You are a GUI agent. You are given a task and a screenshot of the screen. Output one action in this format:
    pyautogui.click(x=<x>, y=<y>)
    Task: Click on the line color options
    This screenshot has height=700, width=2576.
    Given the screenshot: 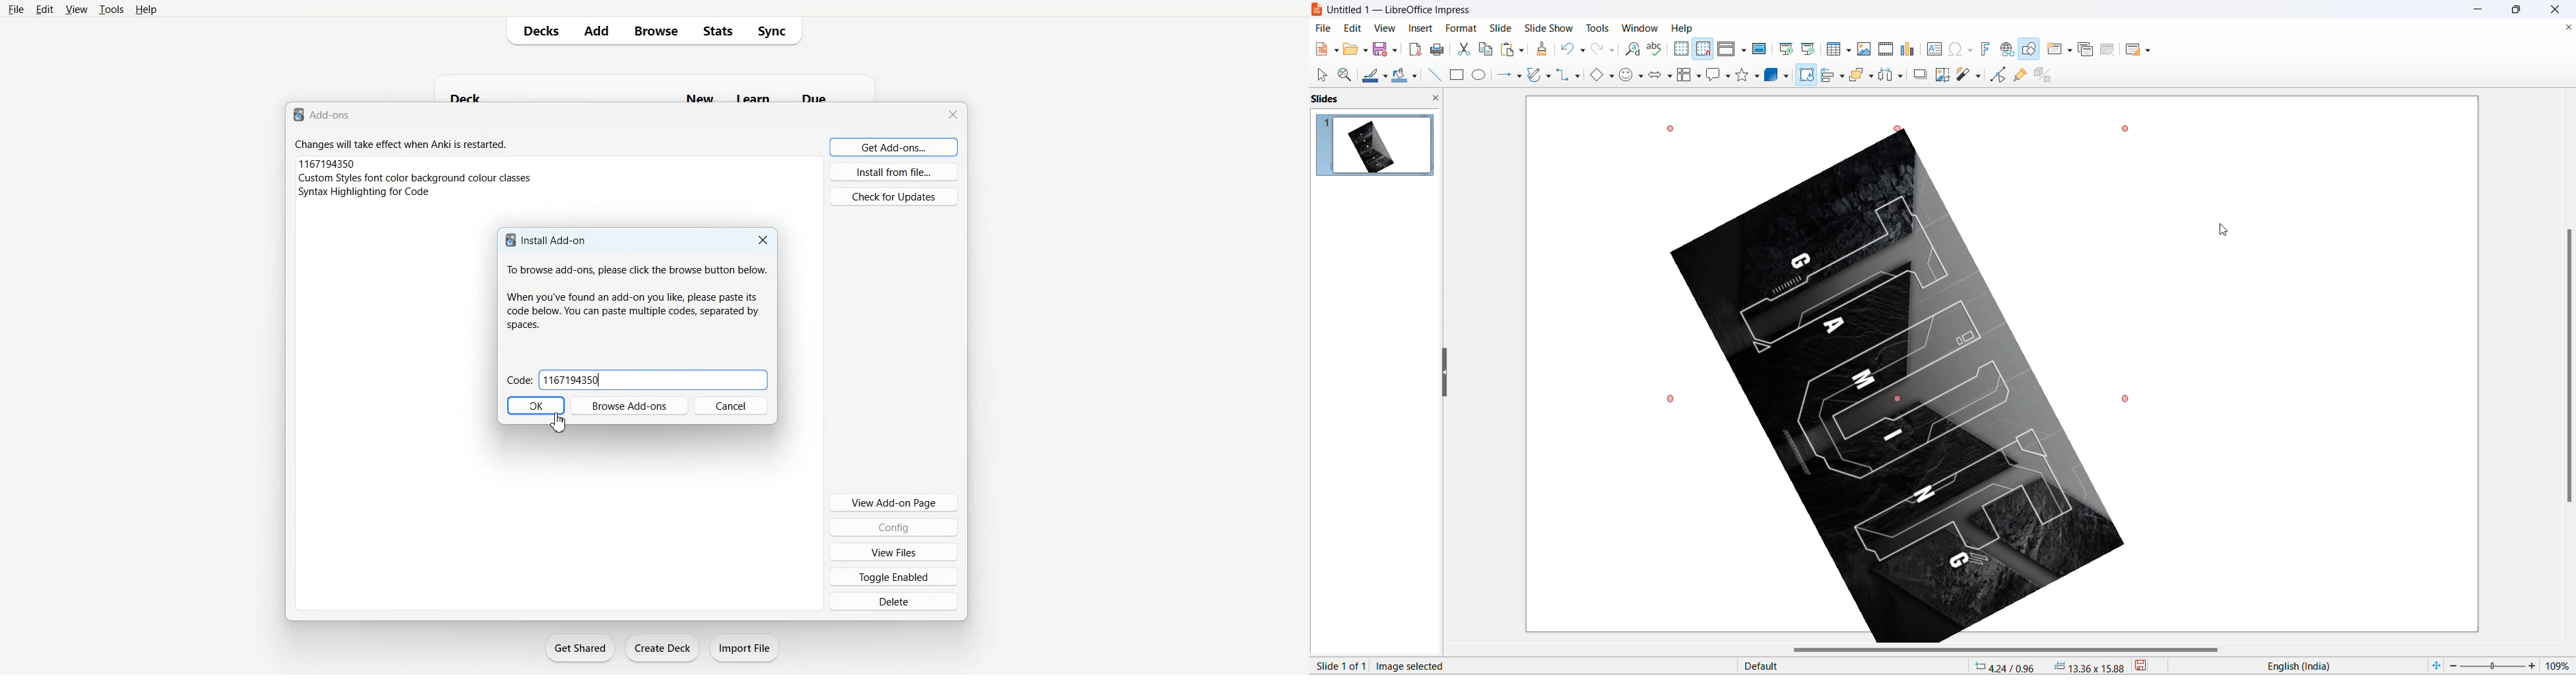 What is the action you would take?
    pyautogui.click(x=1385, y=79)
    